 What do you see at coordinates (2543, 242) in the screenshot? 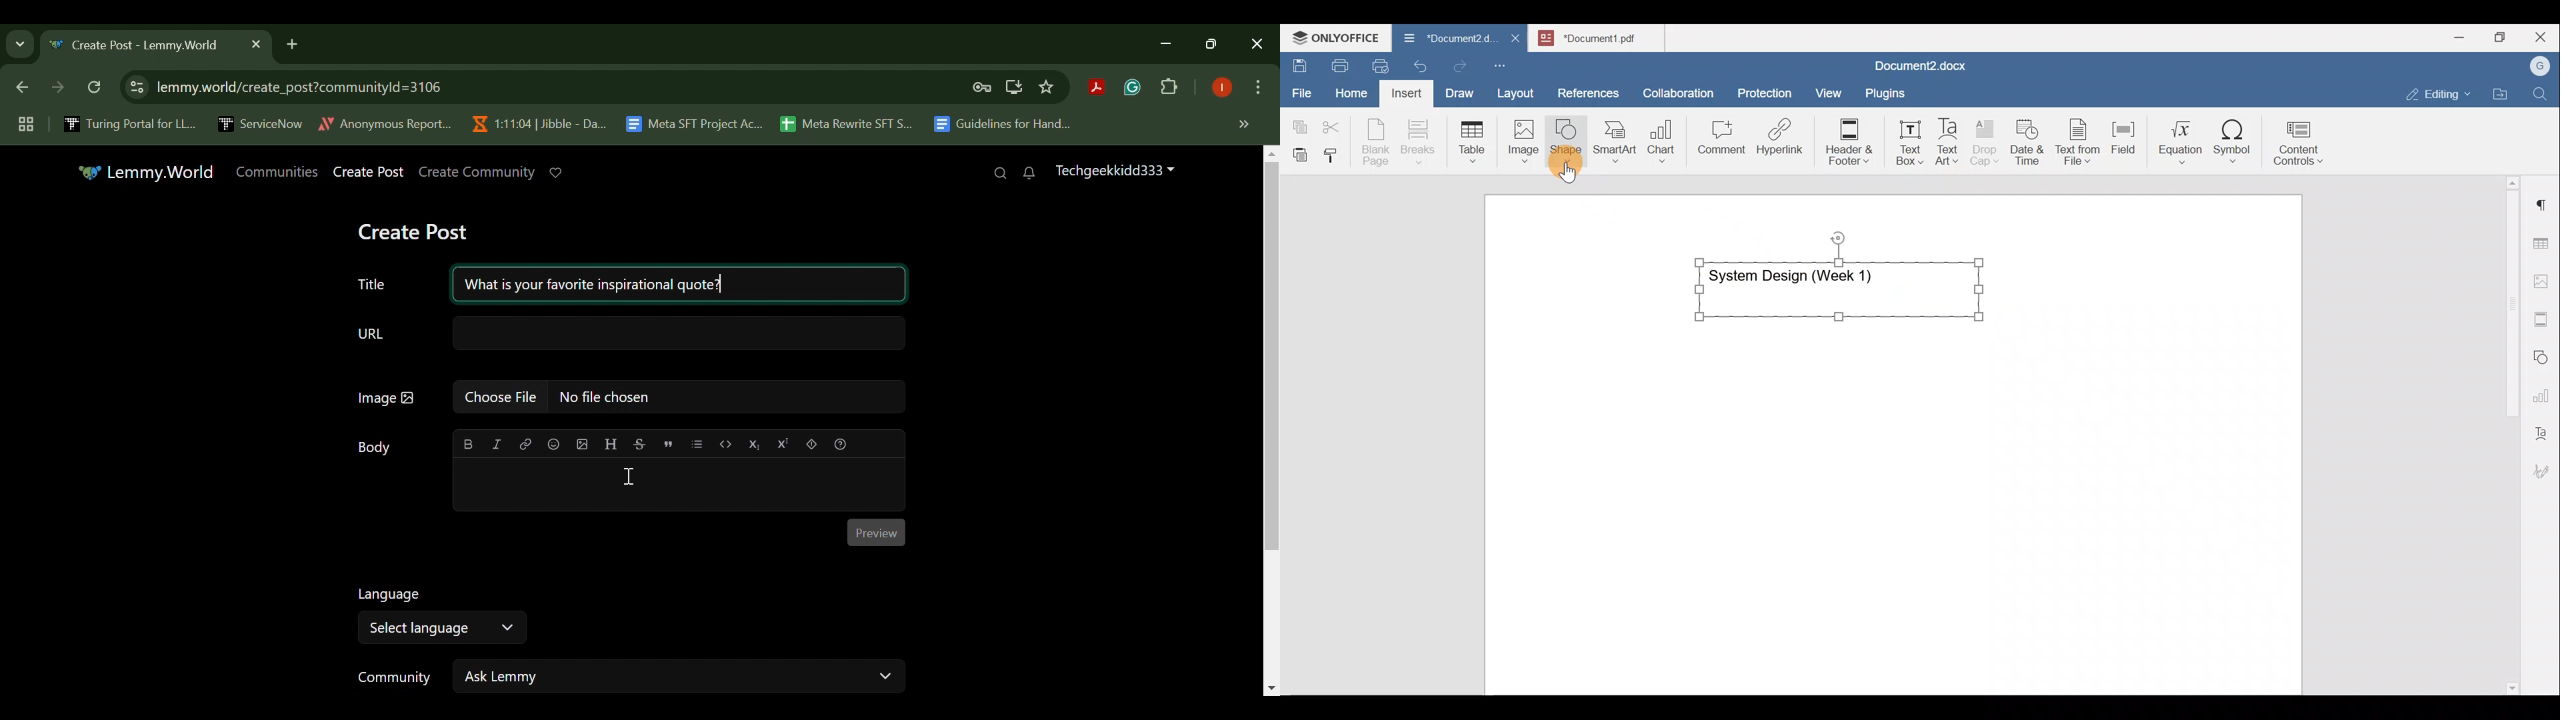
I see `Table settings` at bounding box center [2543, 242].